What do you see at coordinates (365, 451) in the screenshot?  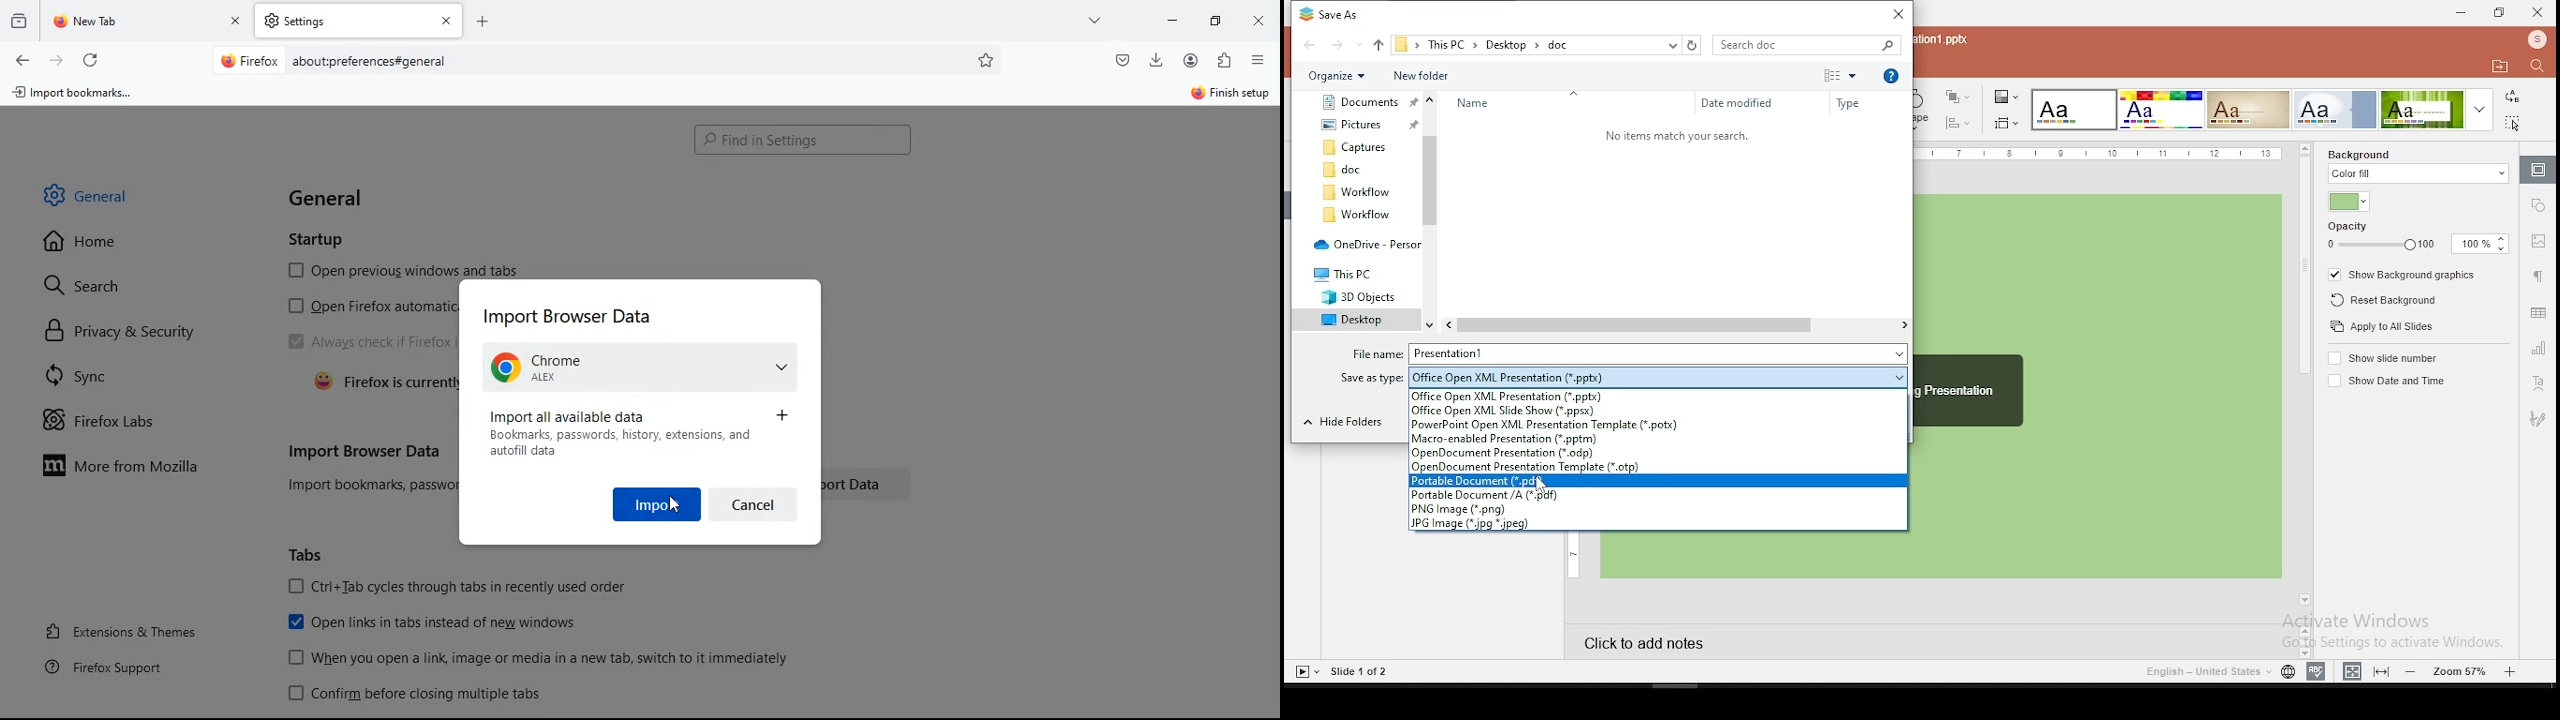 I see `import browser data` at bounding box center [365, 451].